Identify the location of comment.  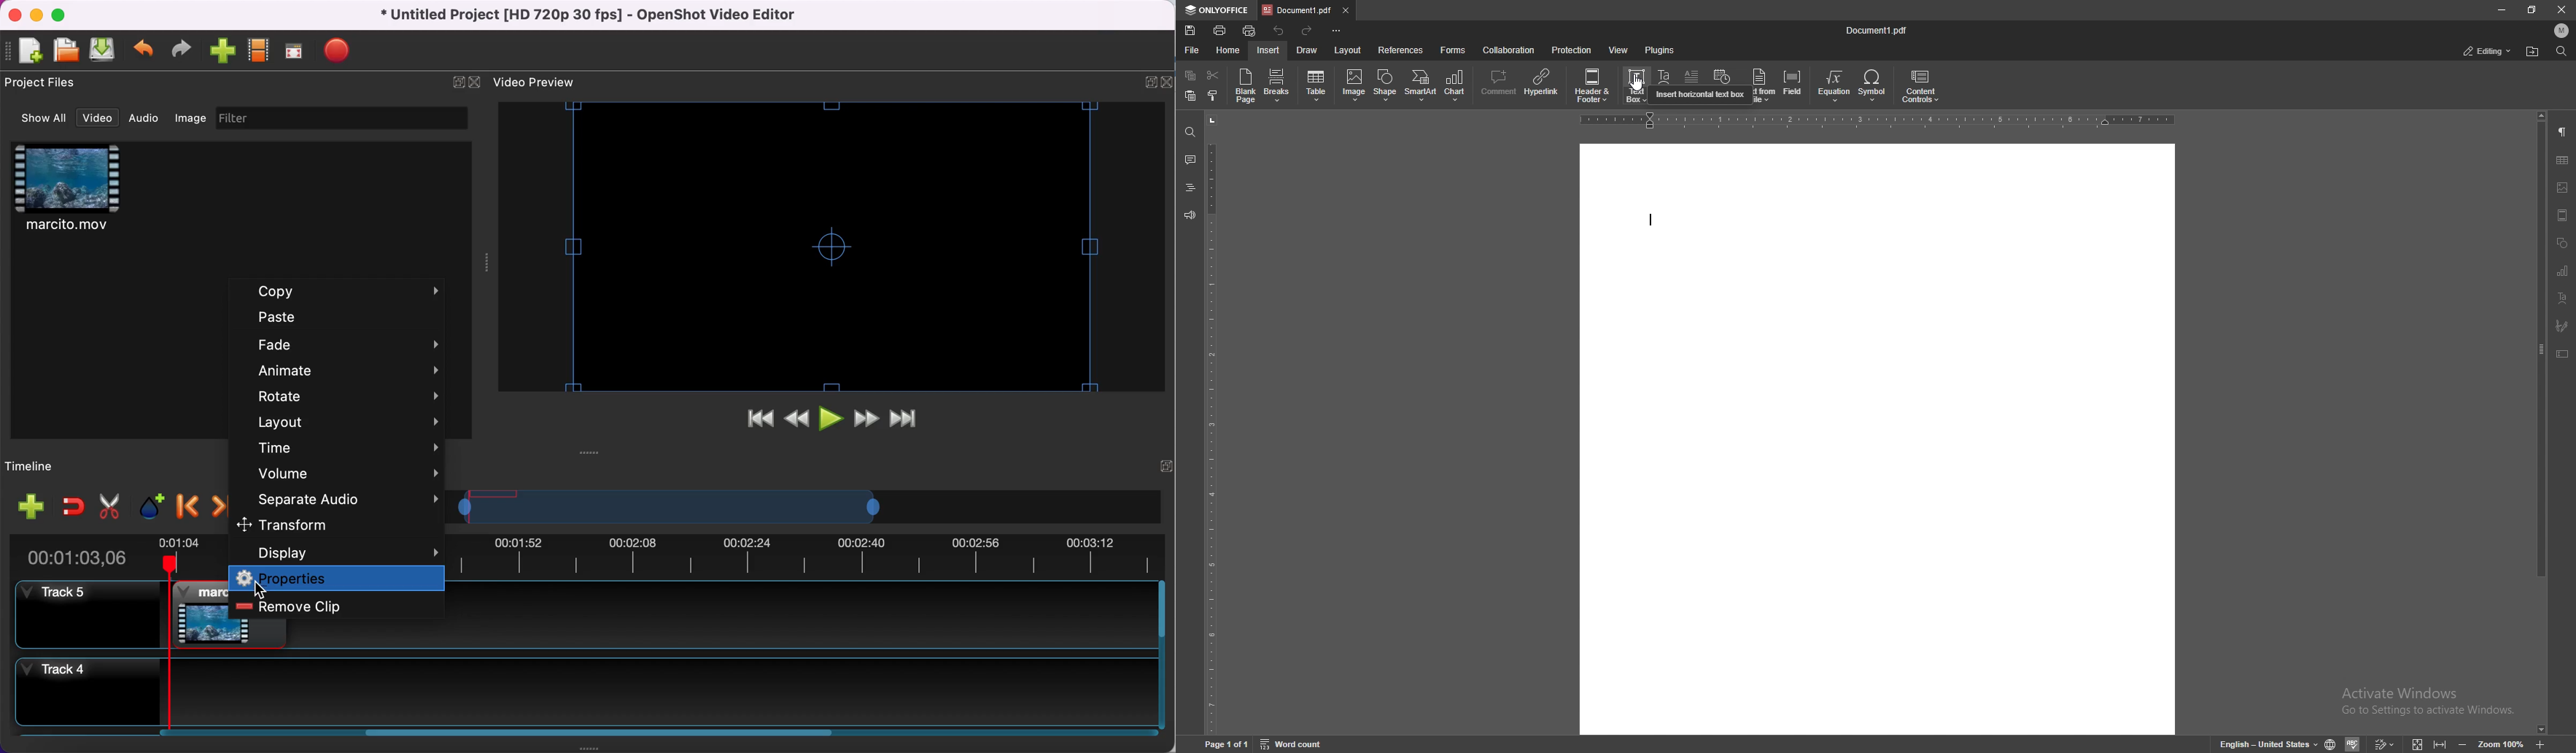
(1497, 84).